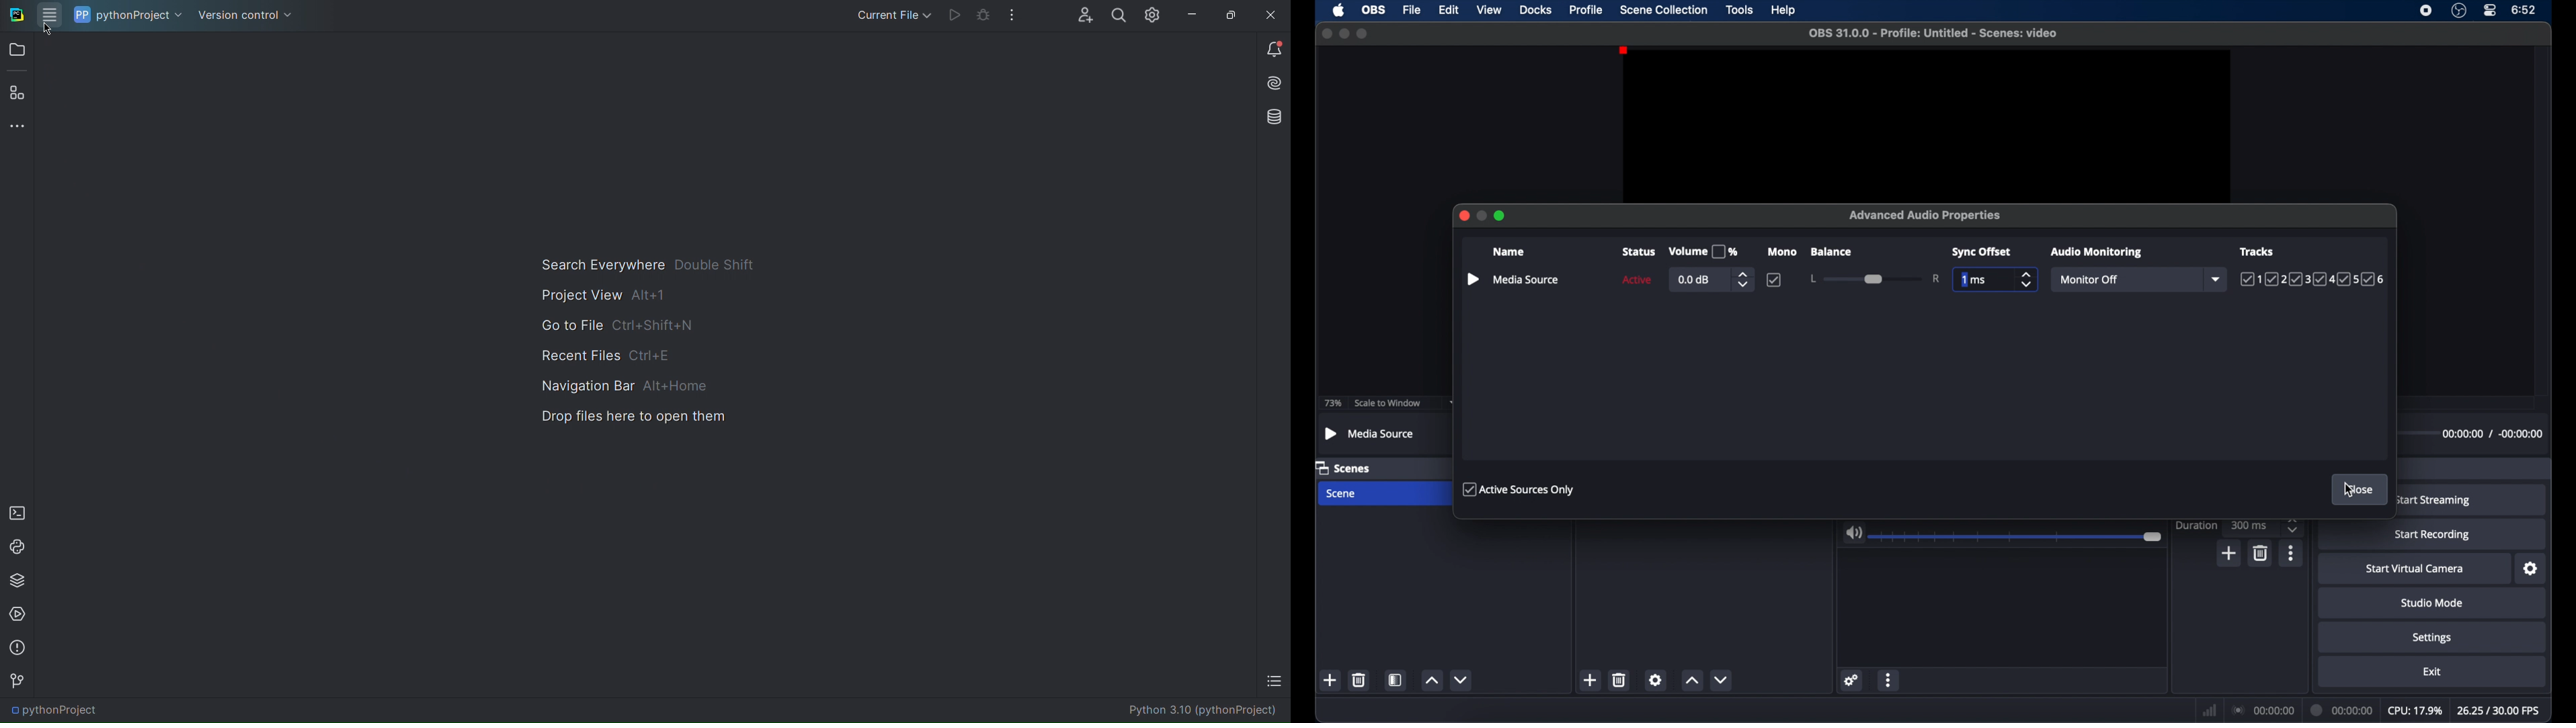 The image size is (2576, 728). What do you see at coordinates (1343, 467) in the screenshot?
I see `scenes` at bounding box center [1343, 467].